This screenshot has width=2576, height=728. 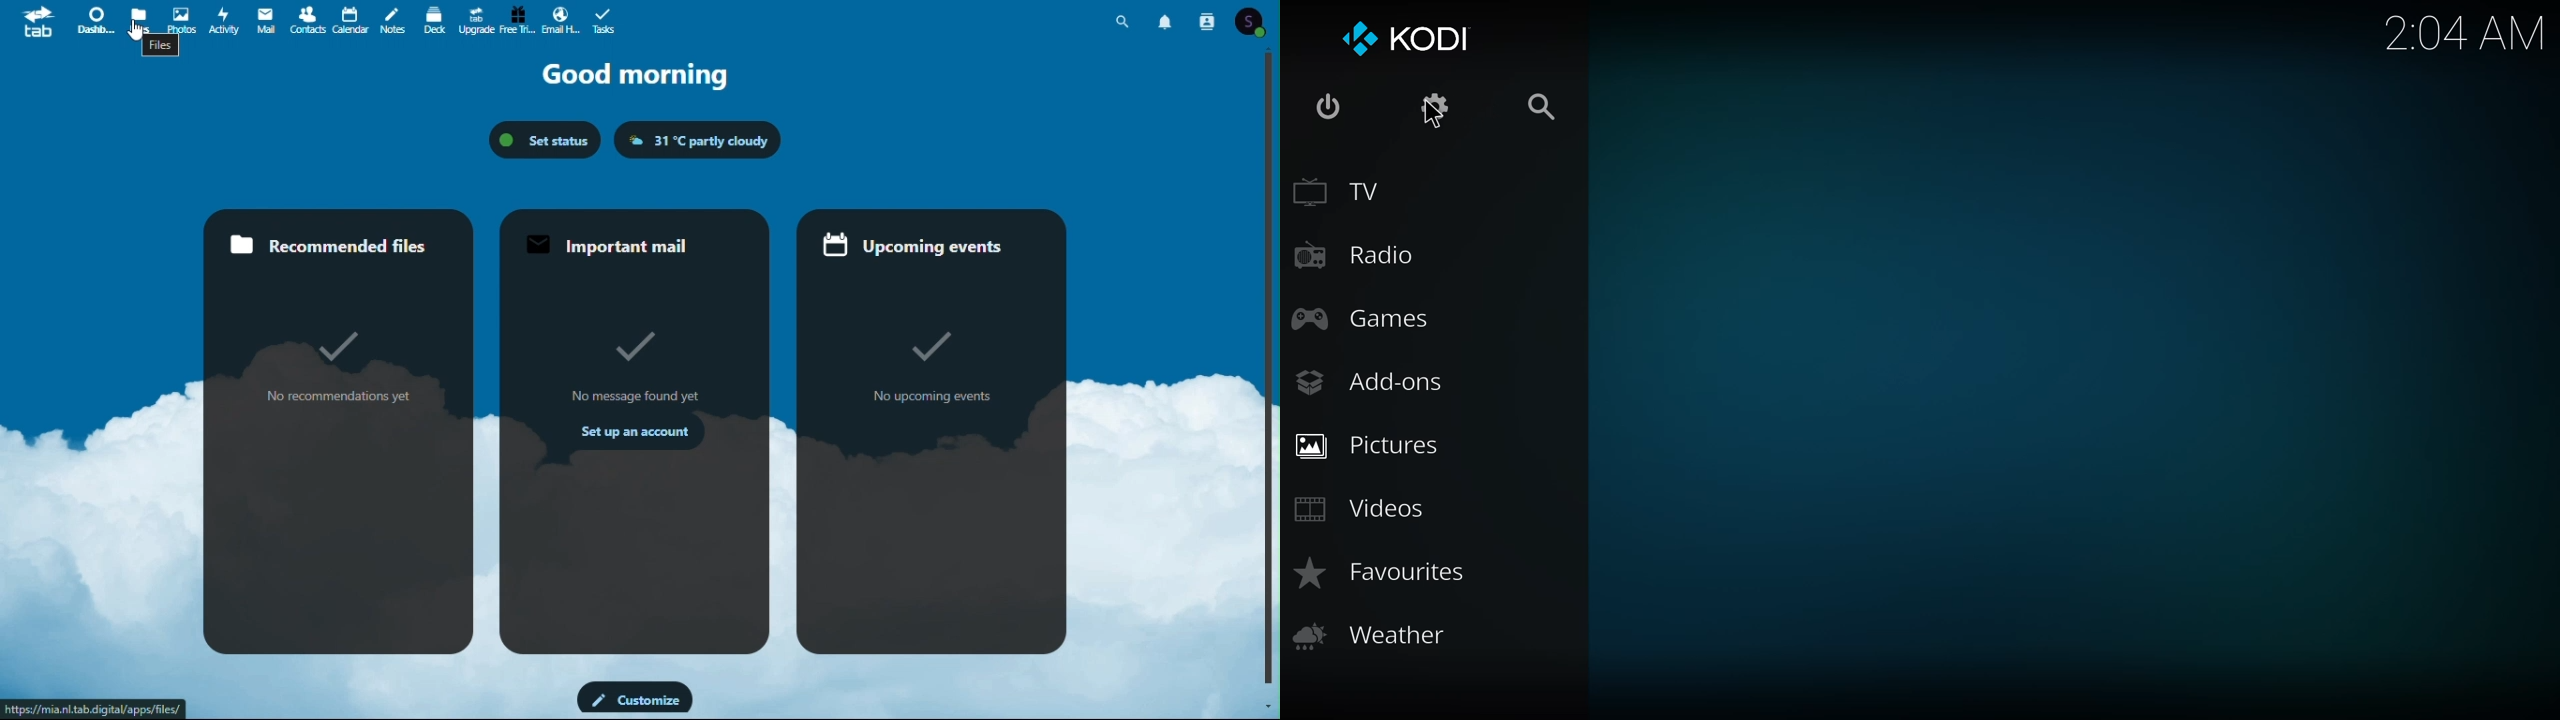 I want to click on weather, so click(x=1373, y=635).